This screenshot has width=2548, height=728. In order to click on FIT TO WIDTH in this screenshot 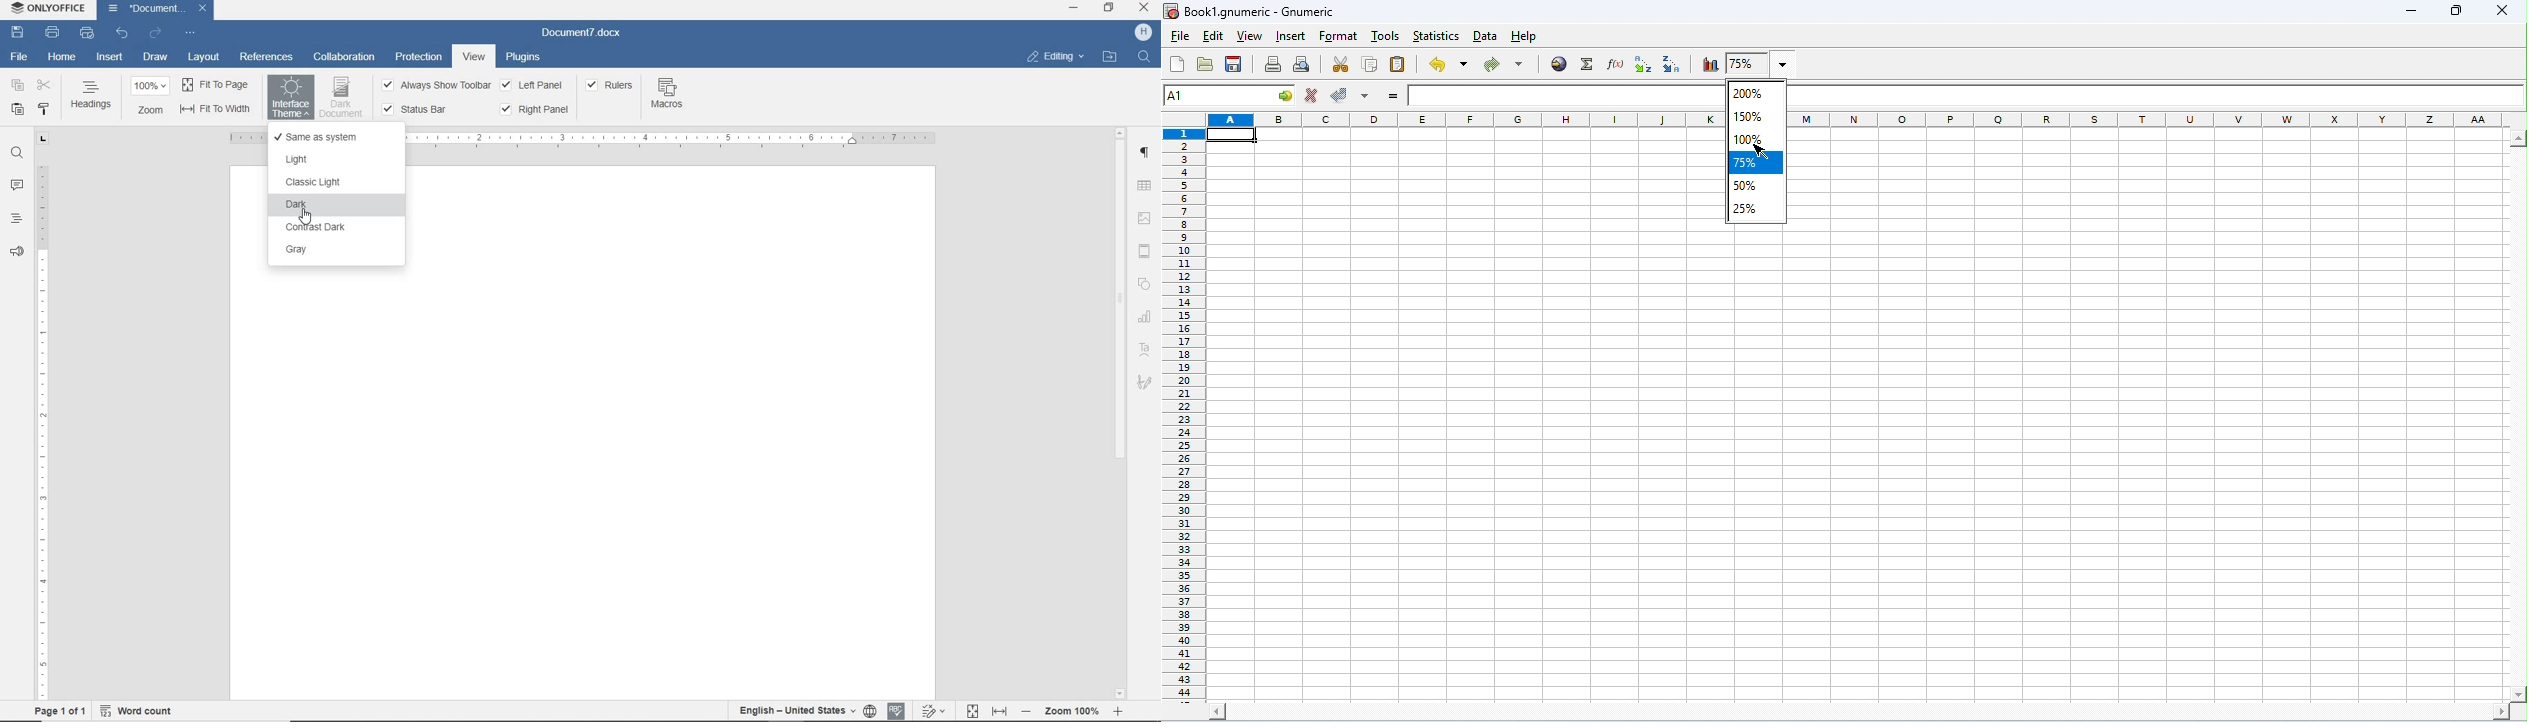, I will do `click(1001, 710)`.